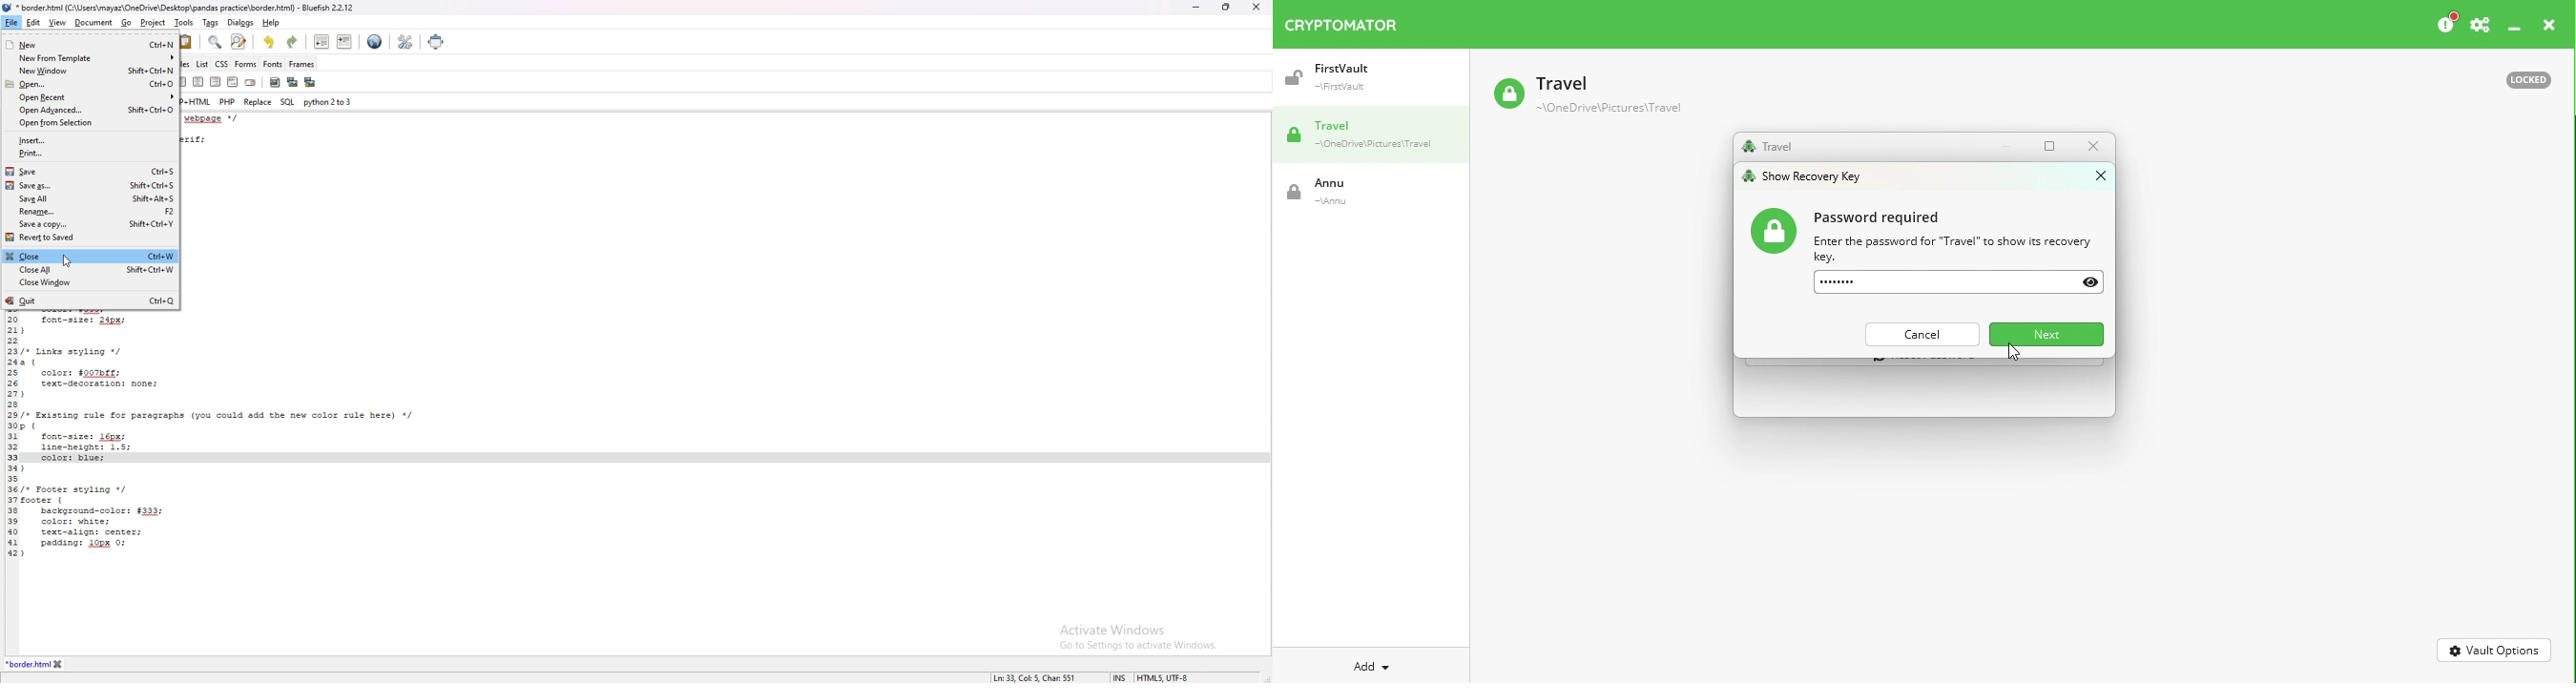 Image resolution: width=2576 pixels, height=700 pixels. What do you see at coordinates (70, 263) in the screenshot?
I see `cursor` at bounding box center [70, 263].